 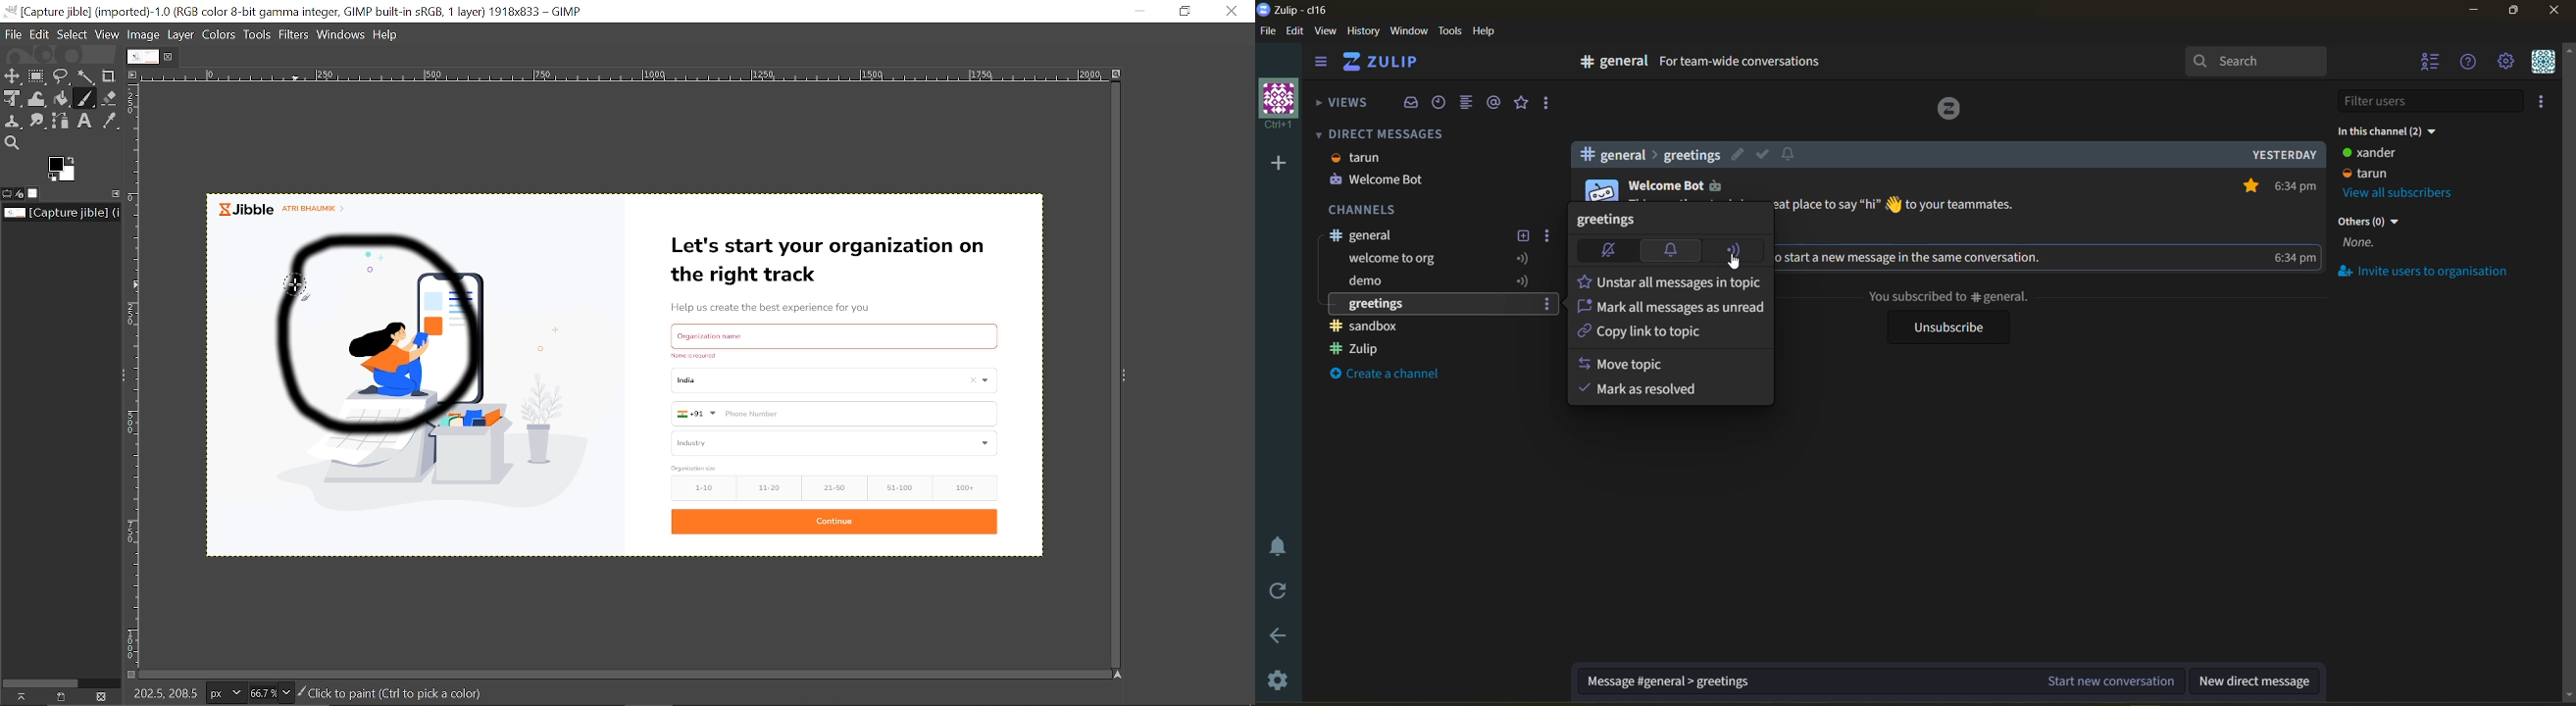 What do you see at coordinates (2510, 63) in the screenshot?
I see `main menu` at bounding box center [2510, 63].